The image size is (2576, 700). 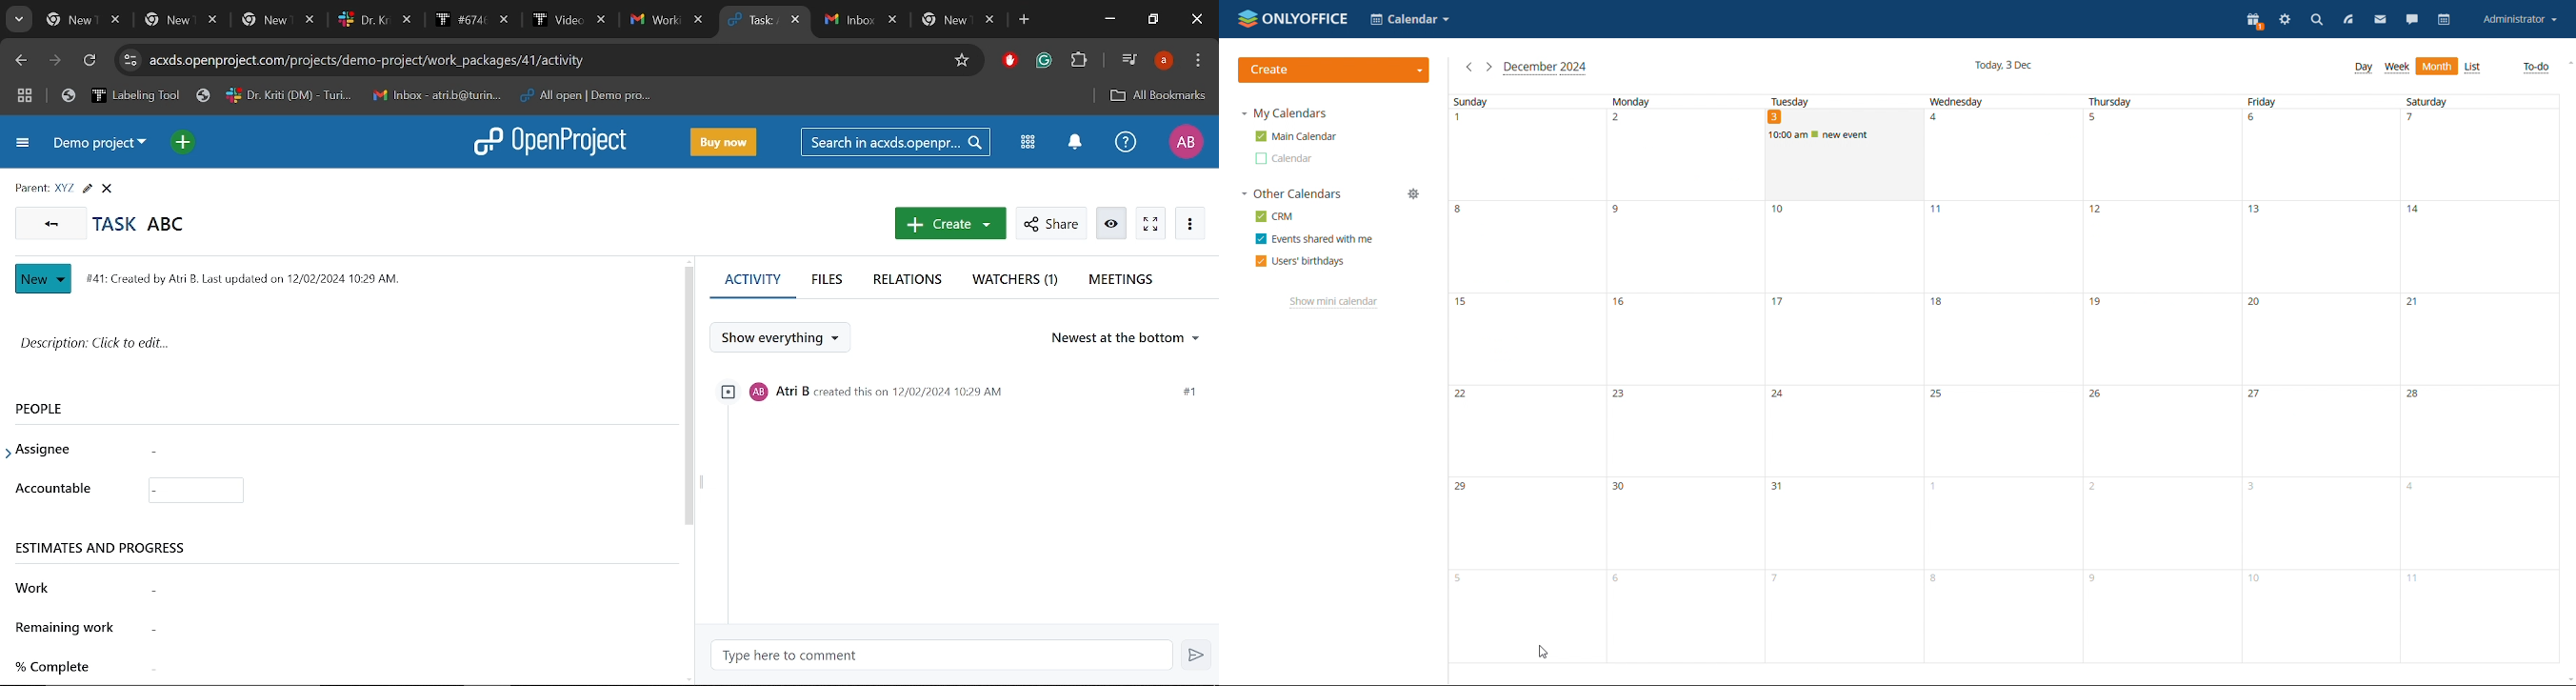 I want to click on 13, so click(x=2317, y=247).